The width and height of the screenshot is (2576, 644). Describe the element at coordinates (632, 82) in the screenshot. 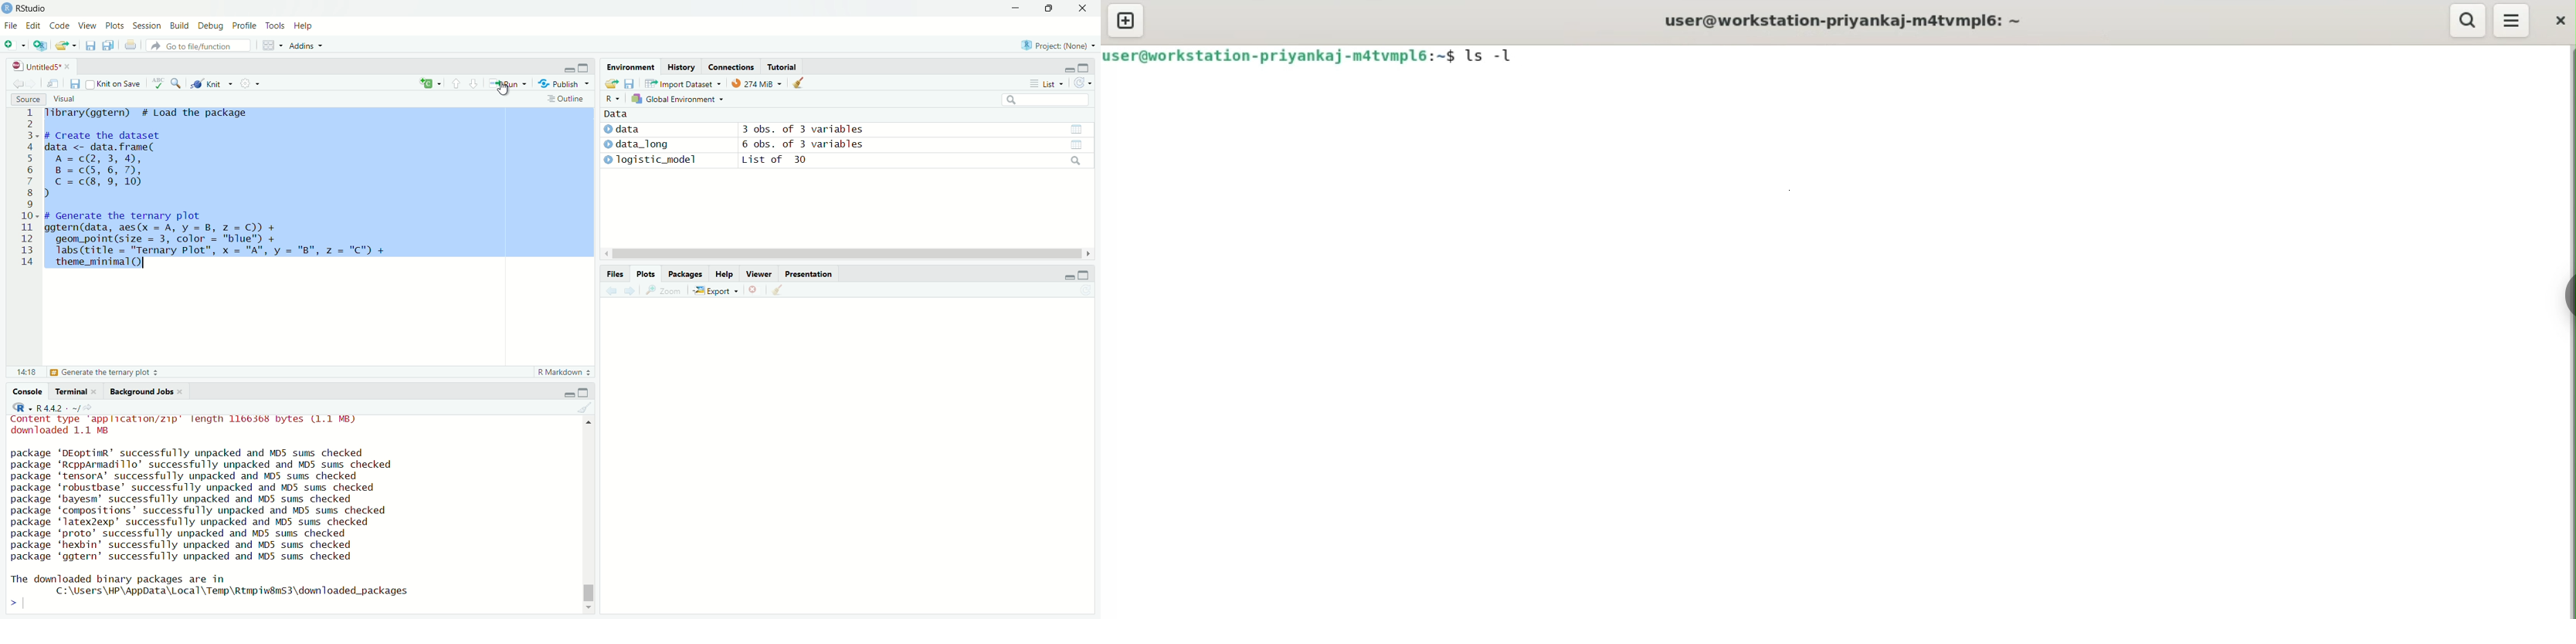

I see `save` at that location.